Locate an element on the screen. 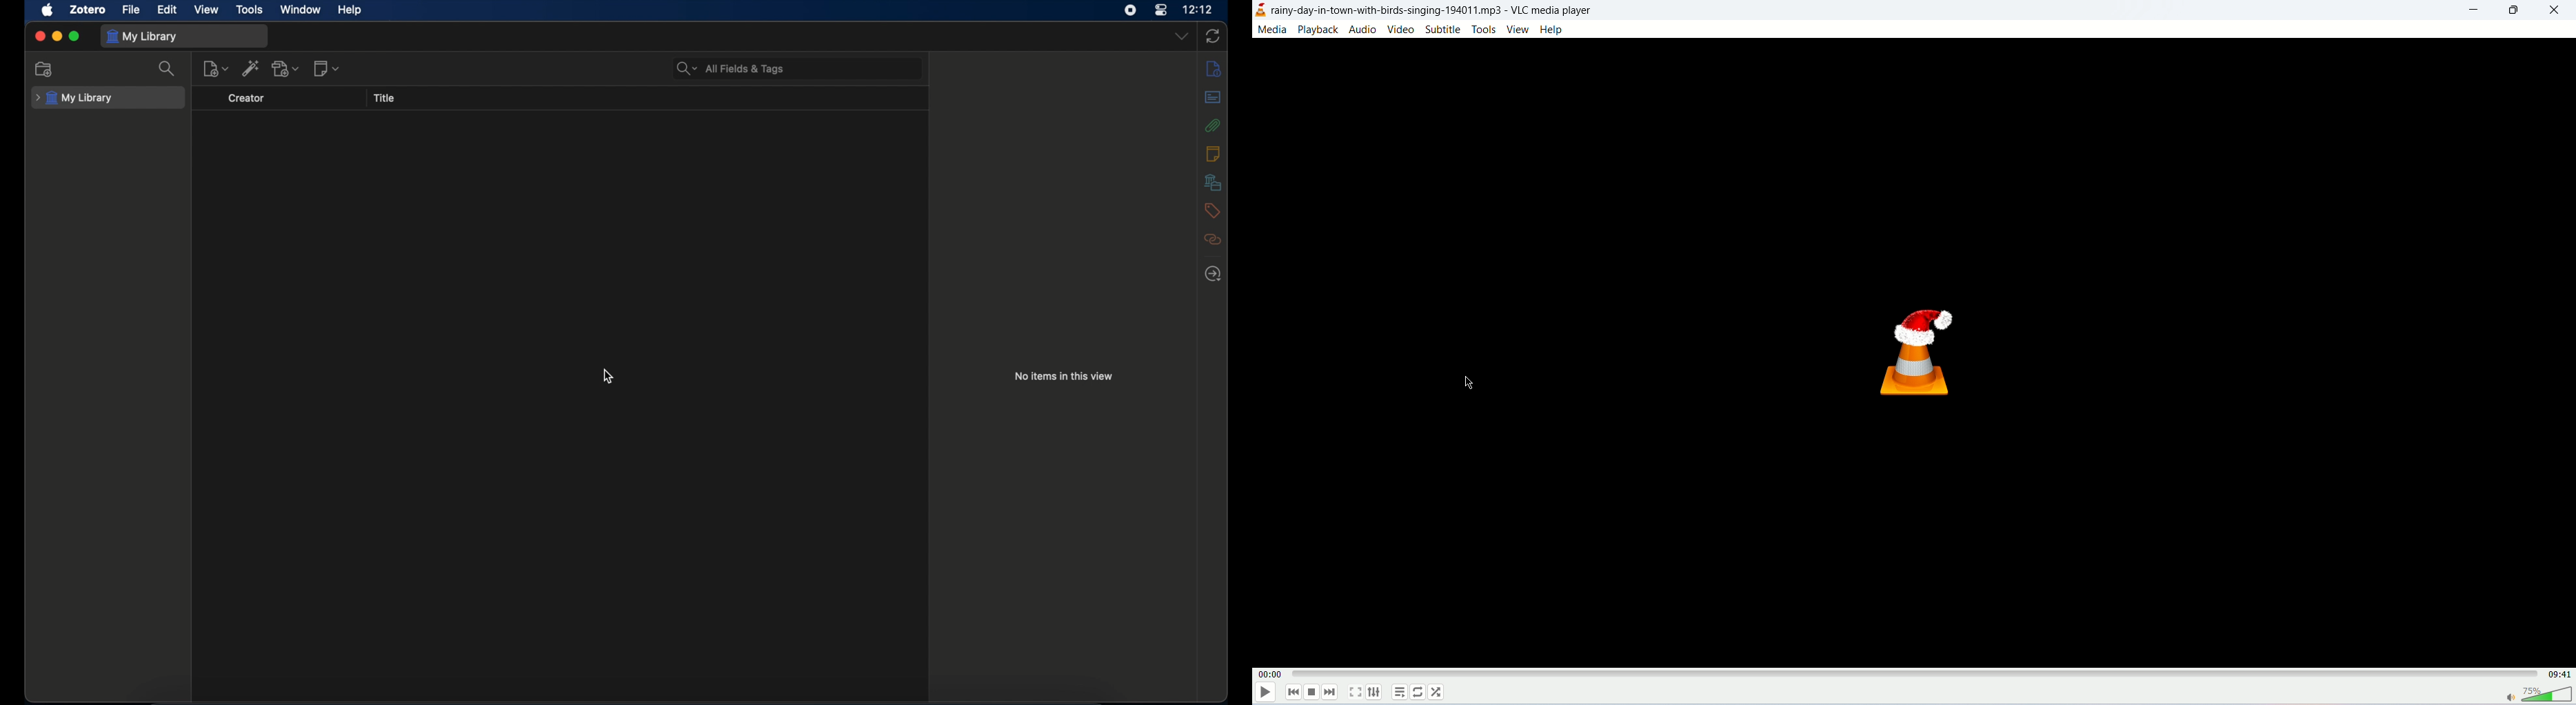 This screenshot has width=2576, height=728. window is located at coordinates (300, 9).